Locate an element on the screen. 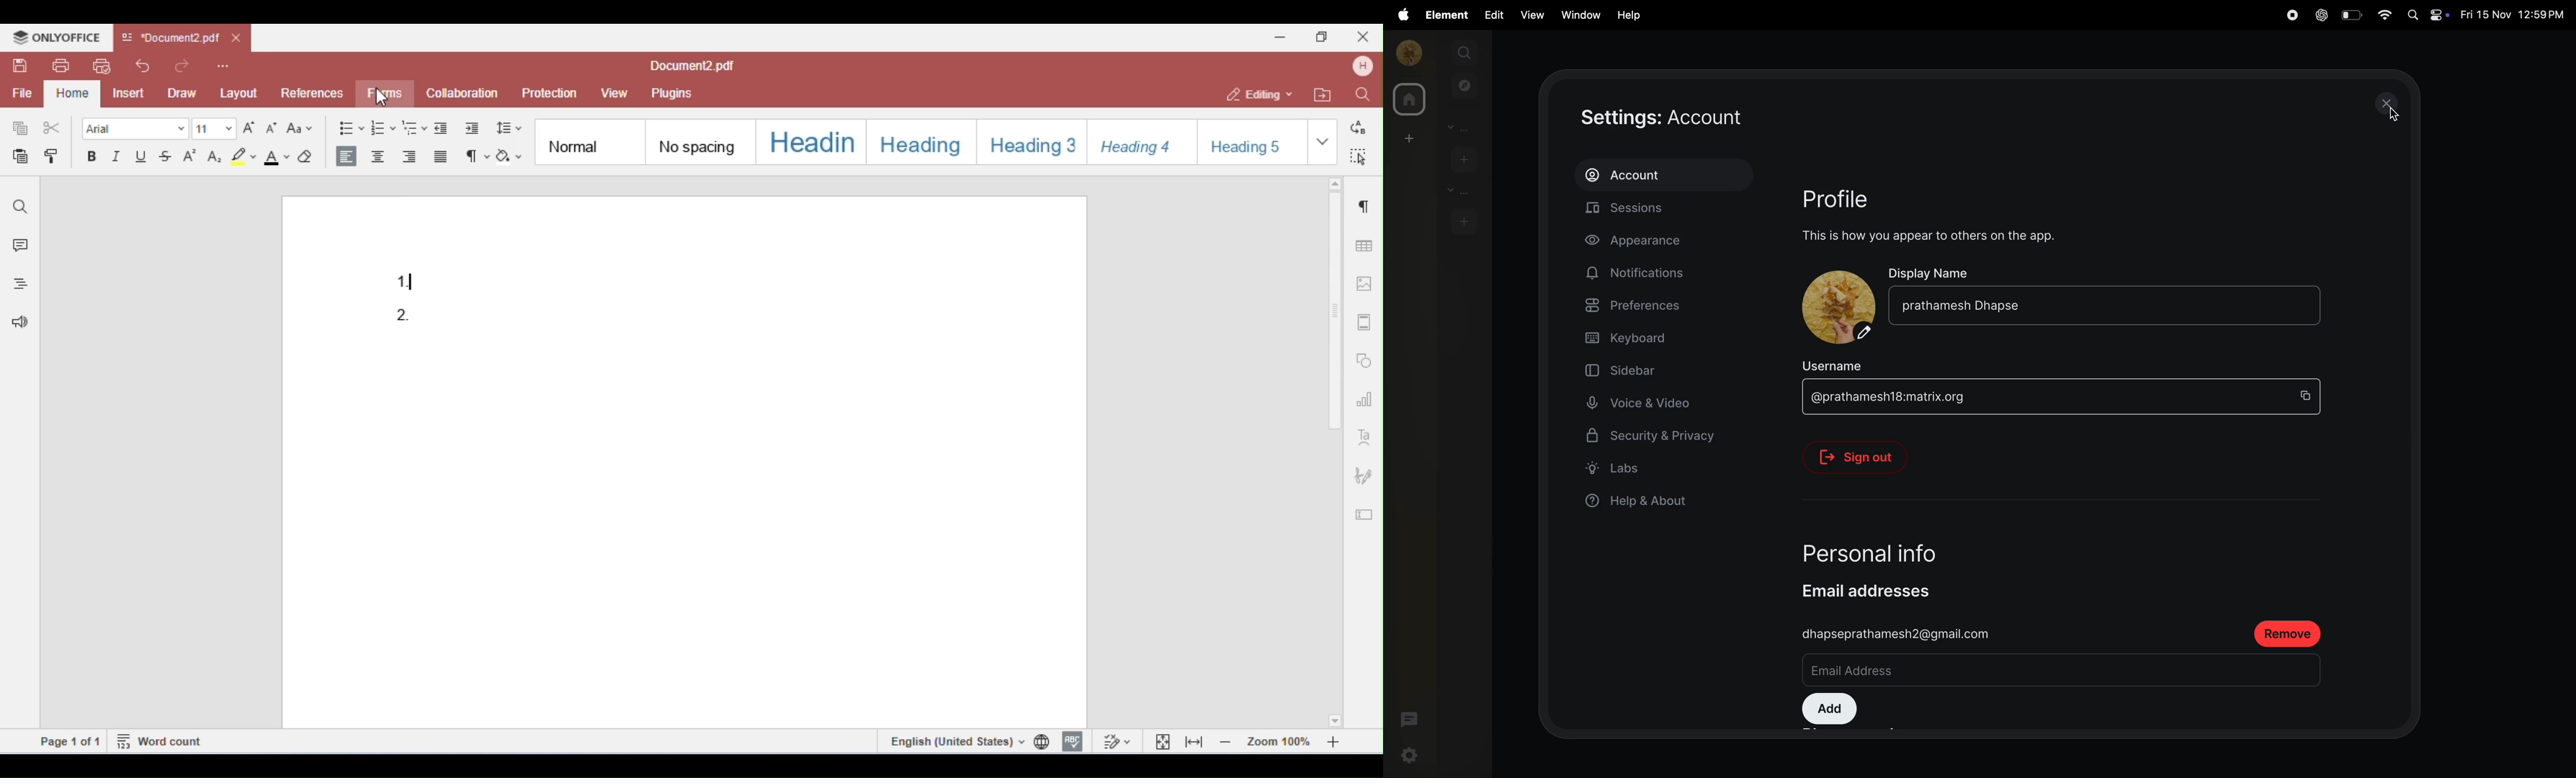 Image resolution: width=2576 pixels, height=784 pixels. header and footer settings is located at coordinates (1363, 322).